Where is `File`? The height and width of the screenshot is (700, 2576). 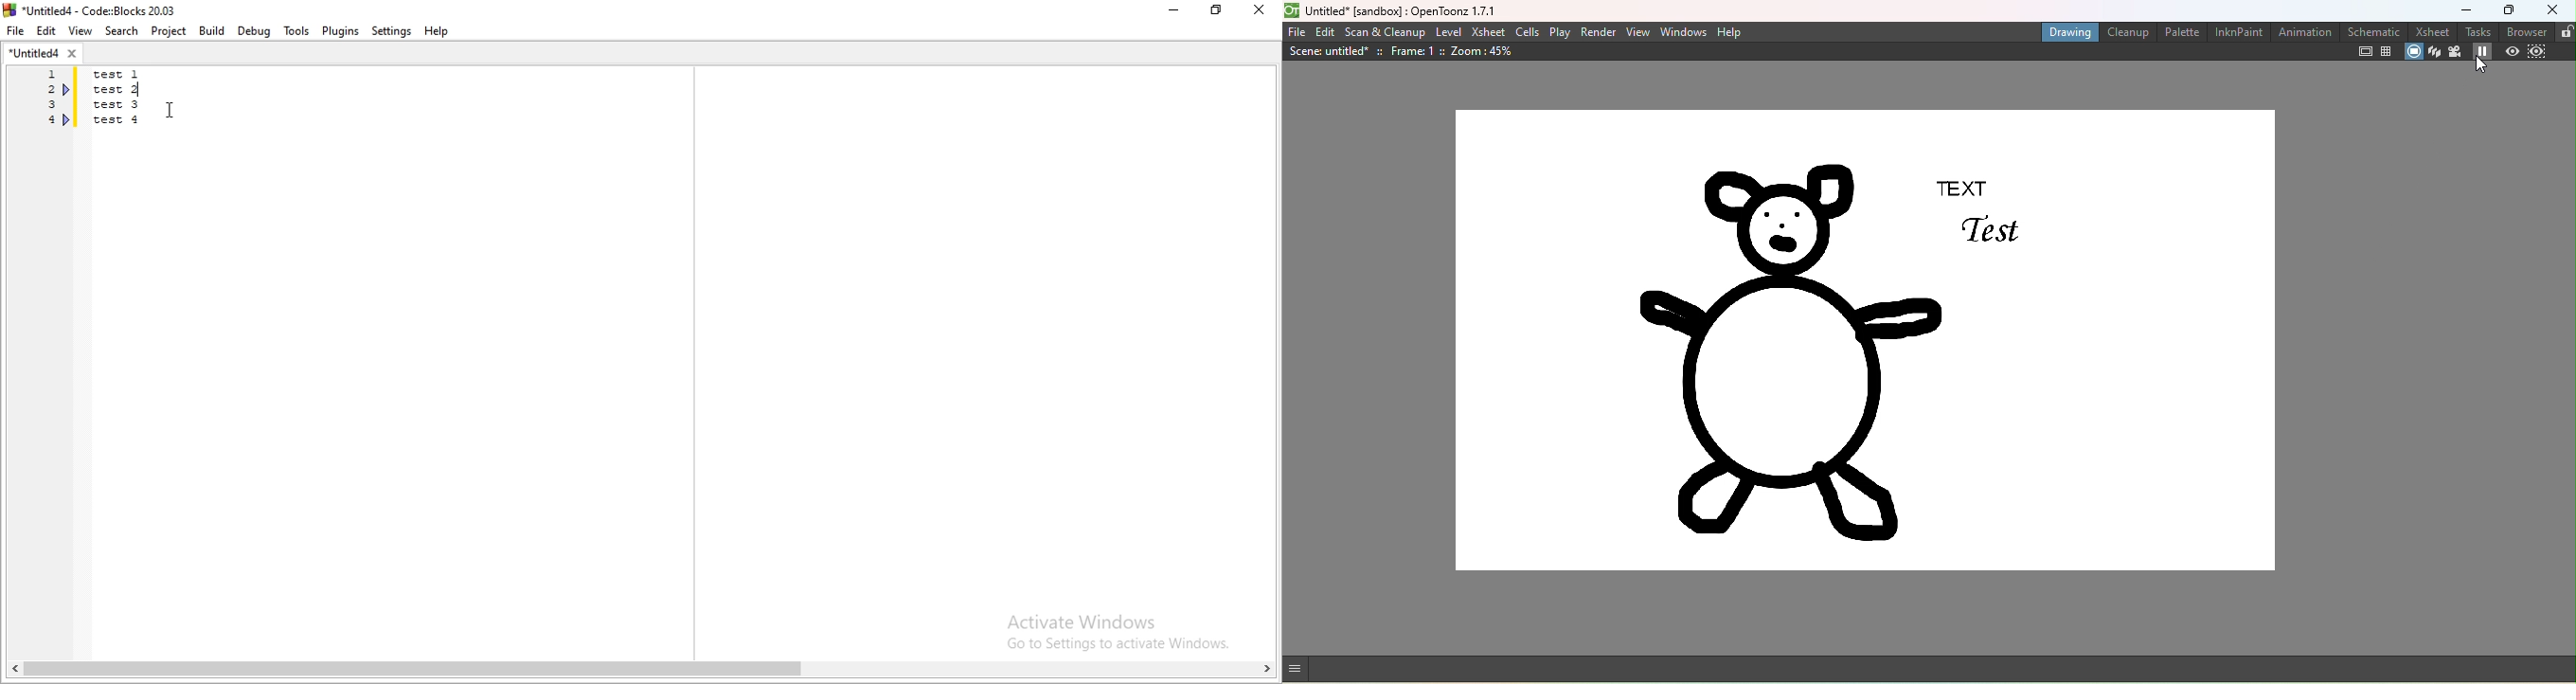
File is located at coordinates (16, 32).